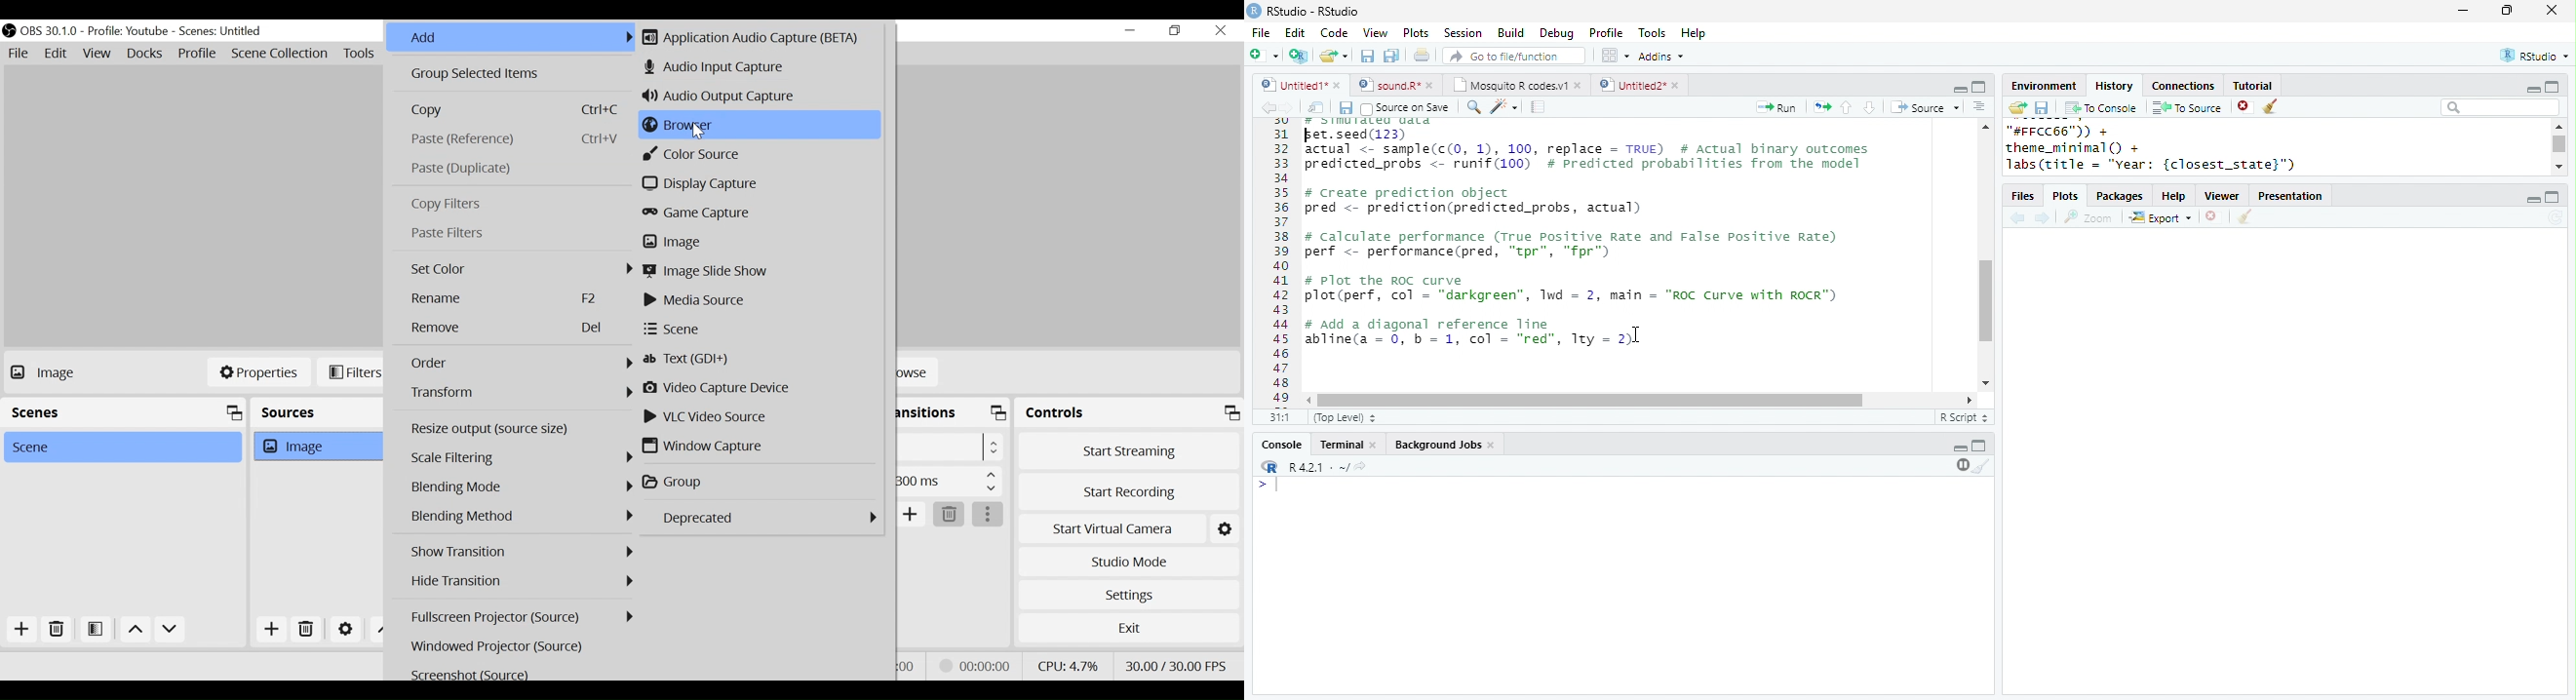 This screenshot has height=700, width=2576. What do you see at coordinates (977, 666) in the screenshot?
I see `Recording Status` at bounding box center [977, 666].